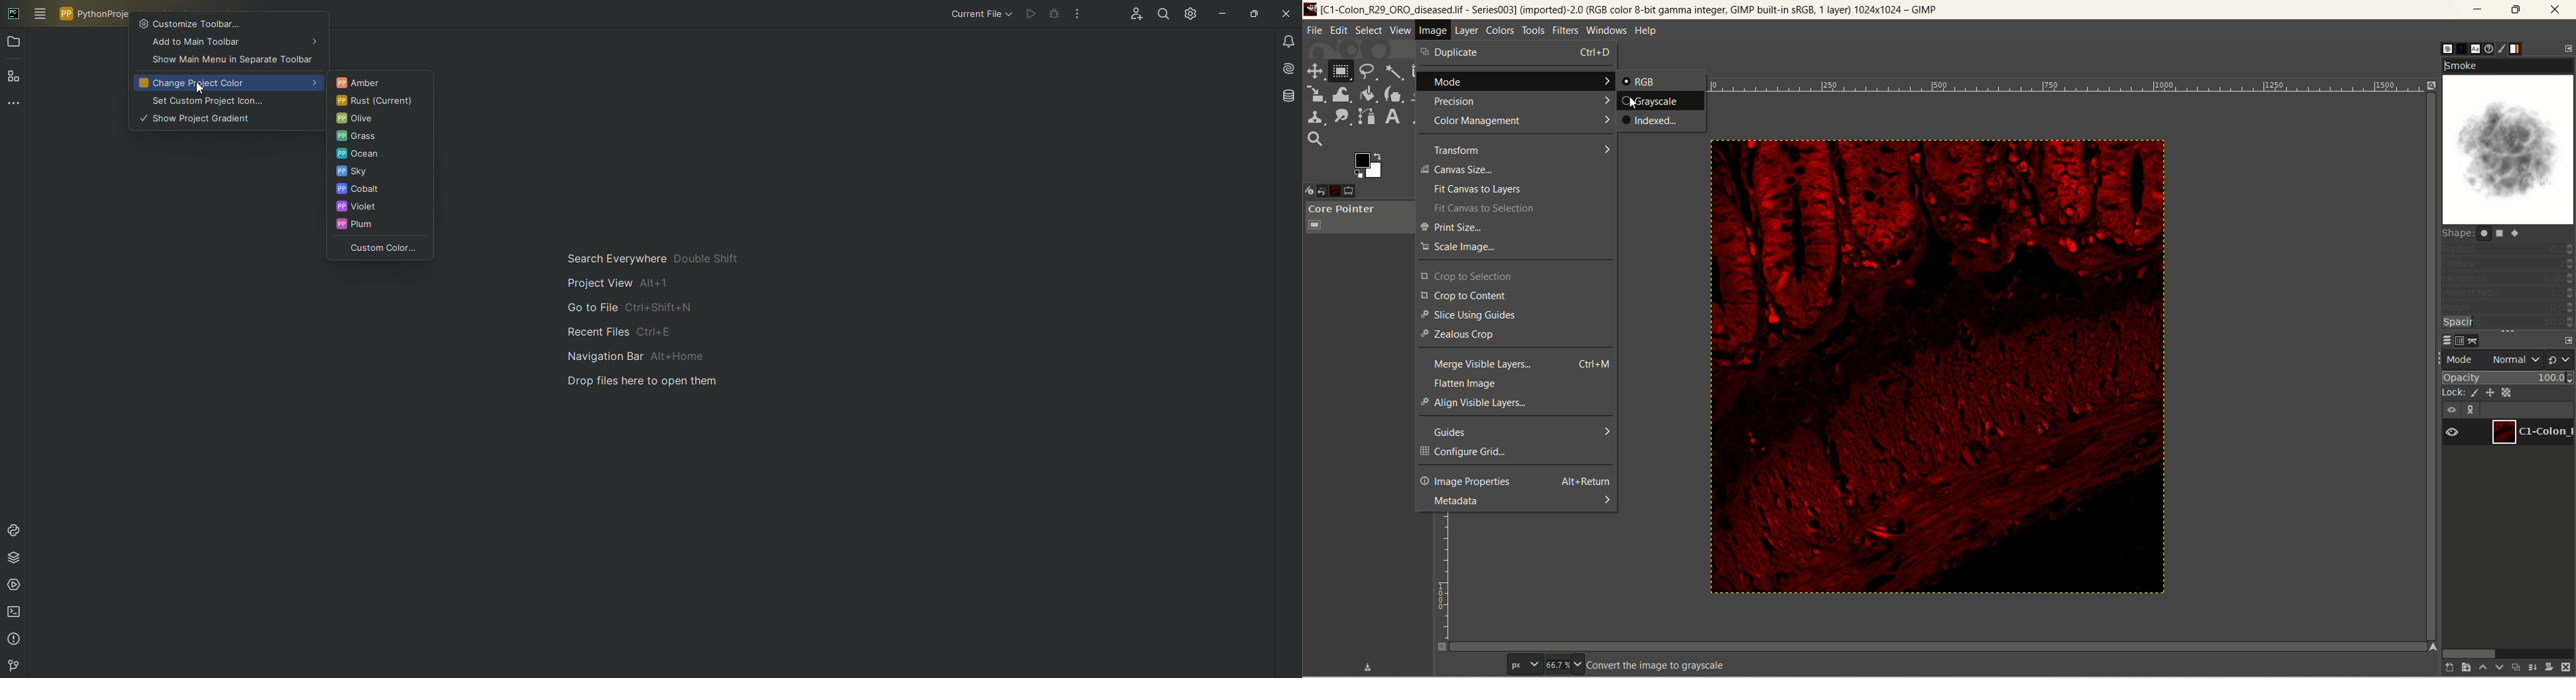  What do you see at coordinates (227, 83) in the screenshot?
I see `Change Project Color` at bounding box center [227, 83].